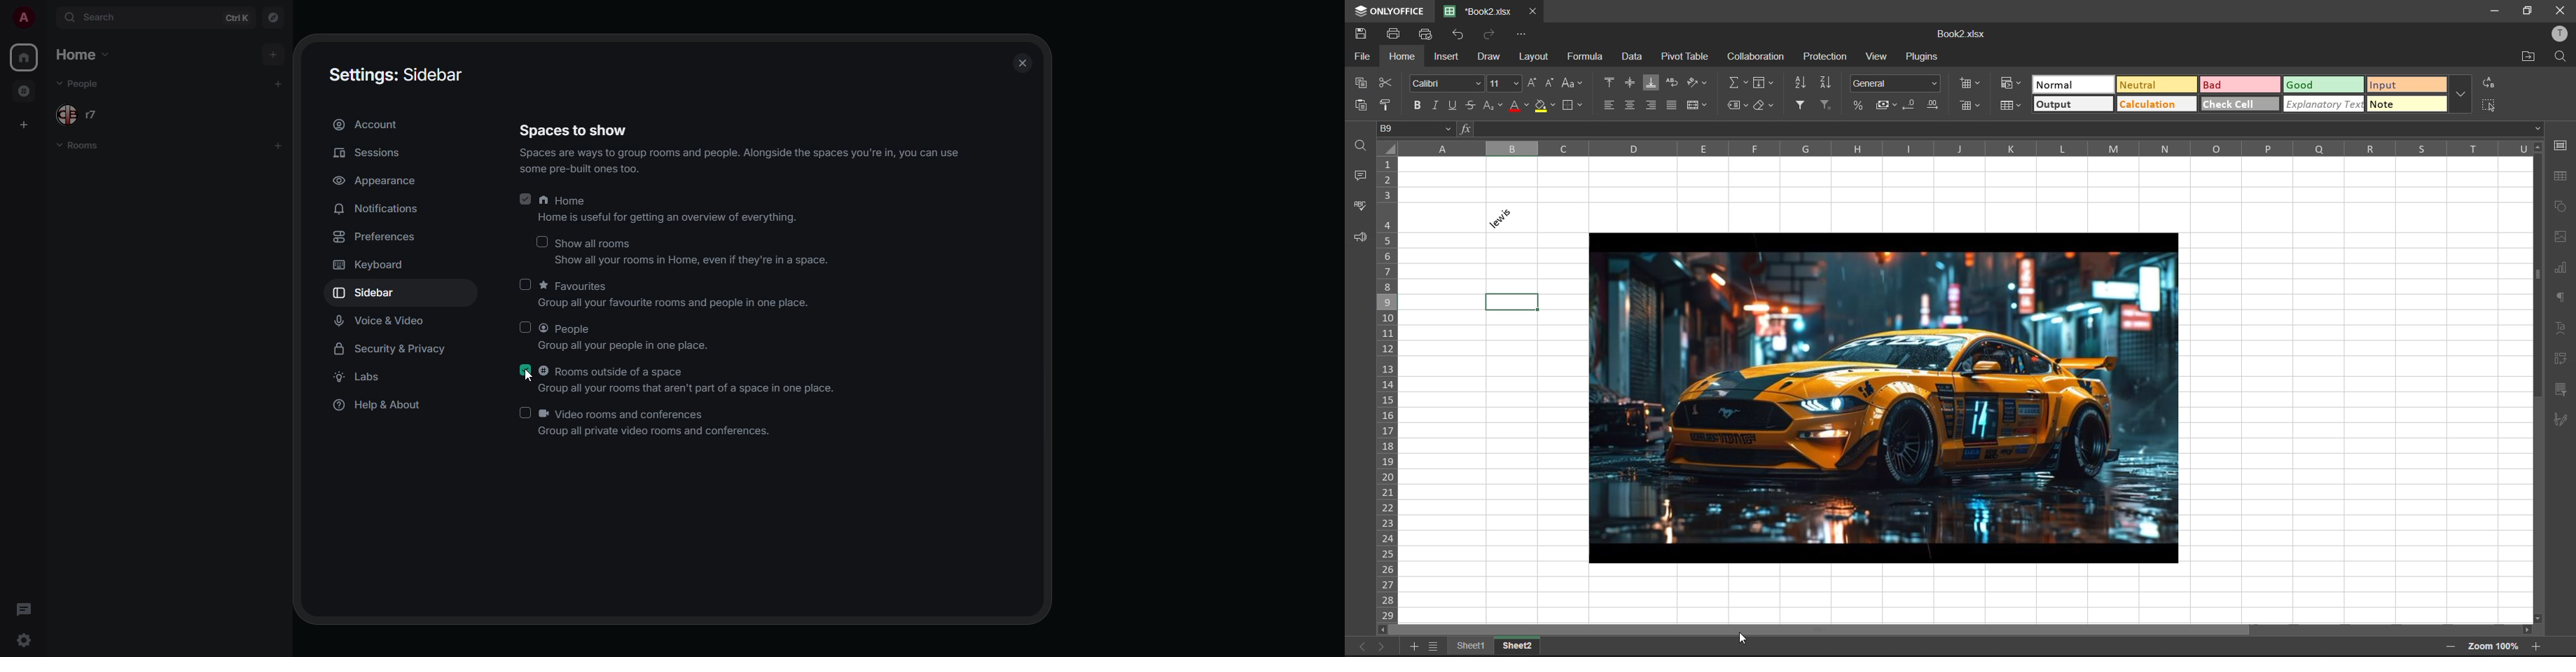 This screenshot has height=672, width=2576. Describe the element at coordinates (1574, 85) in the screenshot. I see `change case` at that location.